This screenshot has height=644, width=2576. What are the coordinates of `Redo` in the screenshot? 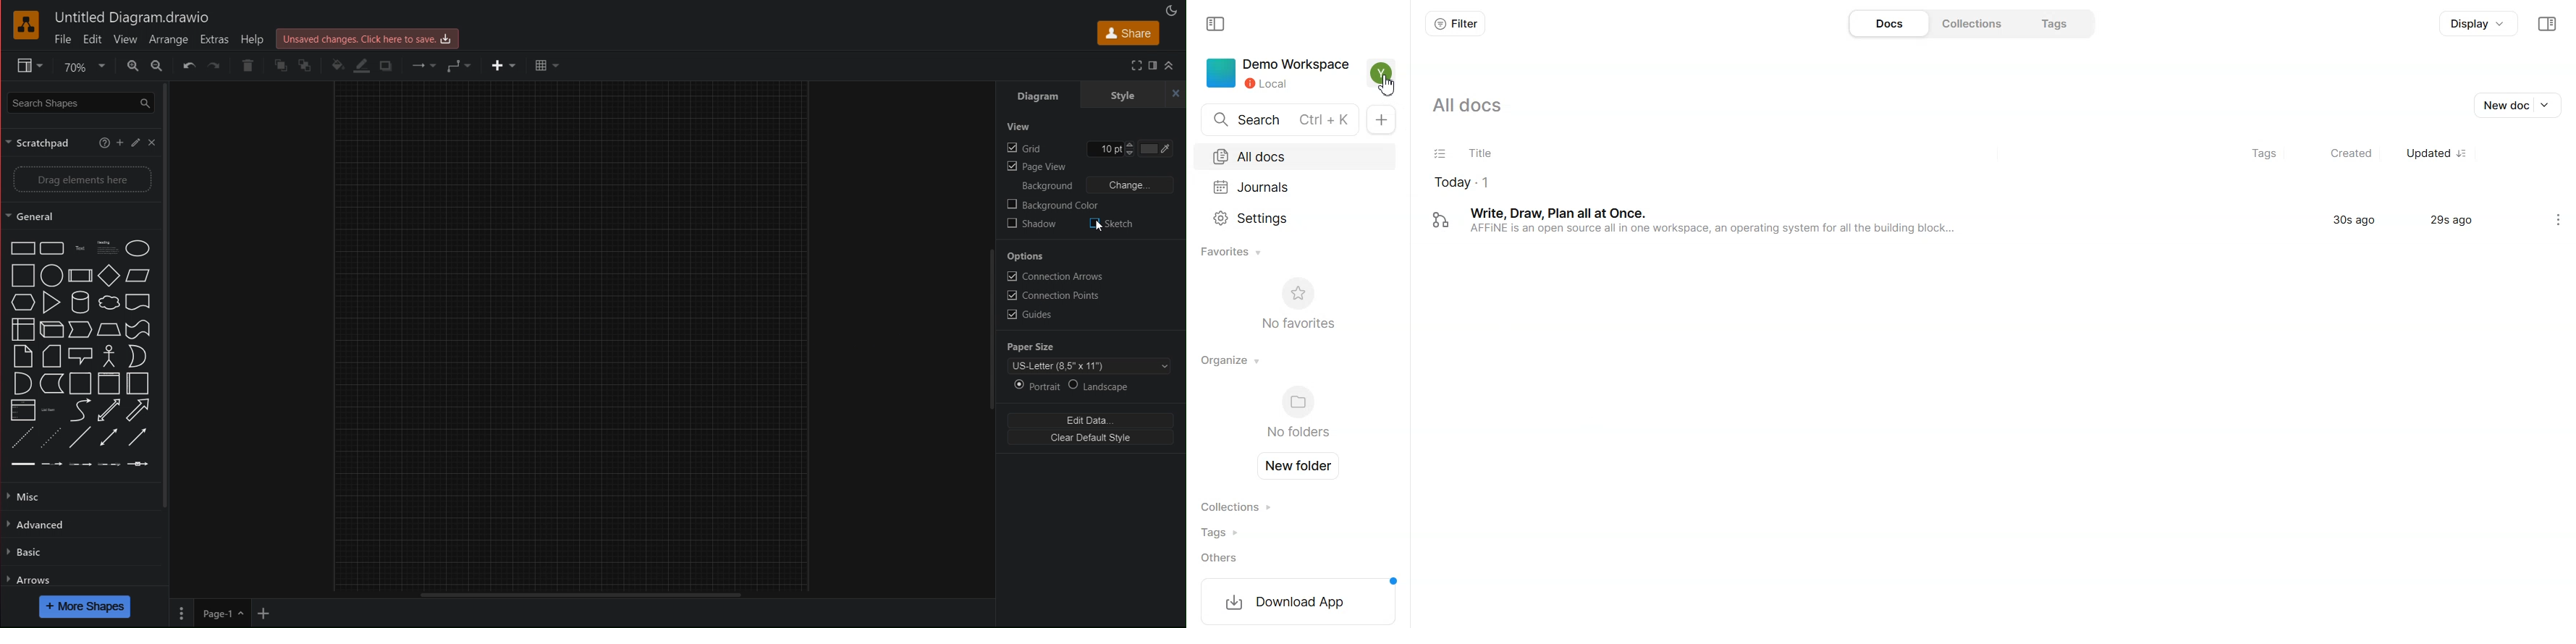 It's located at (214, 65).